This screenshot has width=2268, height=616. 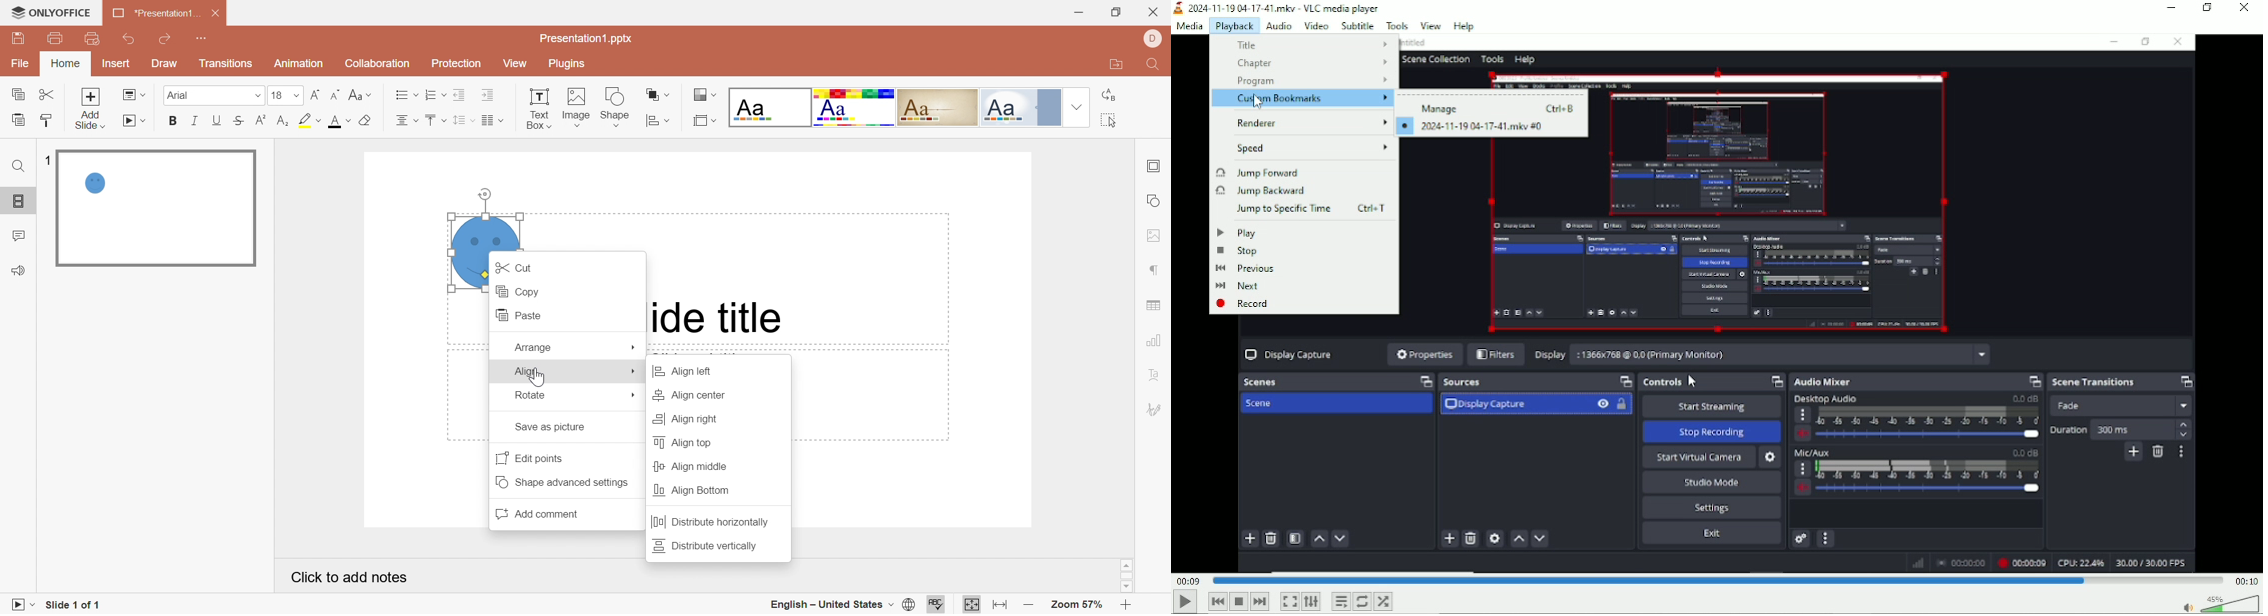 What do you see at coordinates (855, 107) in the screenshot?
I see `Basic` at bounding box center [855, 107].